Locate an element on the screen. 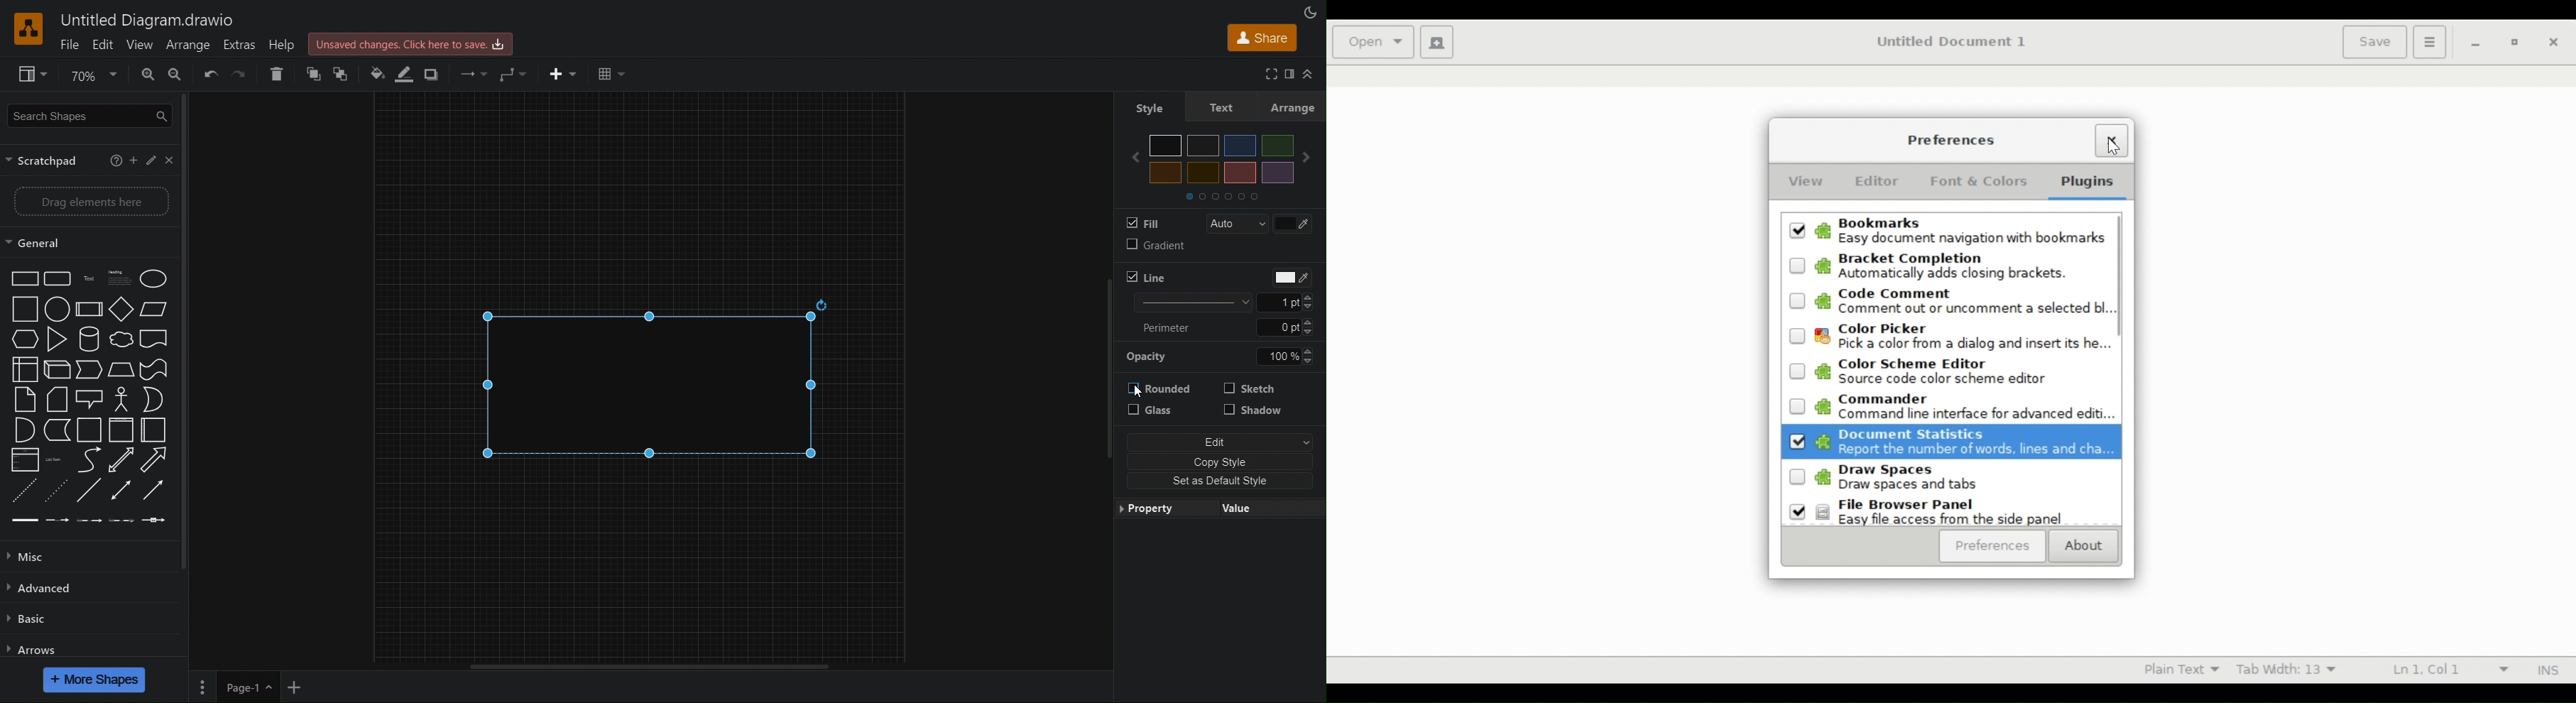 The image size is (2576, 728). Add More Pages is located at coordinates (295, 687).